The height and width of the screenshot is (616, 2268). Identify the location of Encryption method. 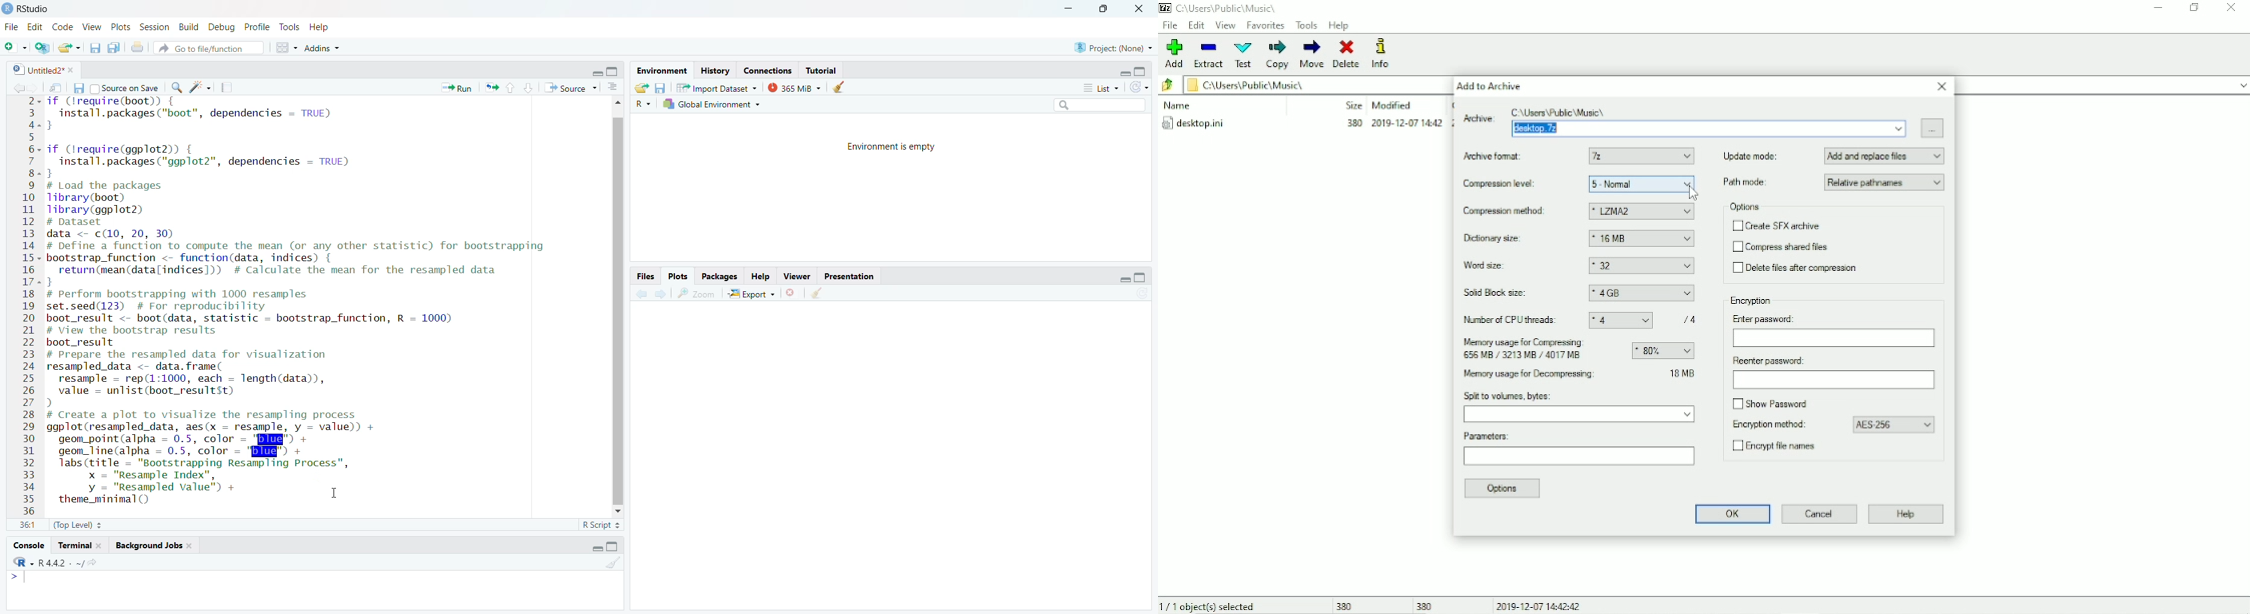
(1766, 425).